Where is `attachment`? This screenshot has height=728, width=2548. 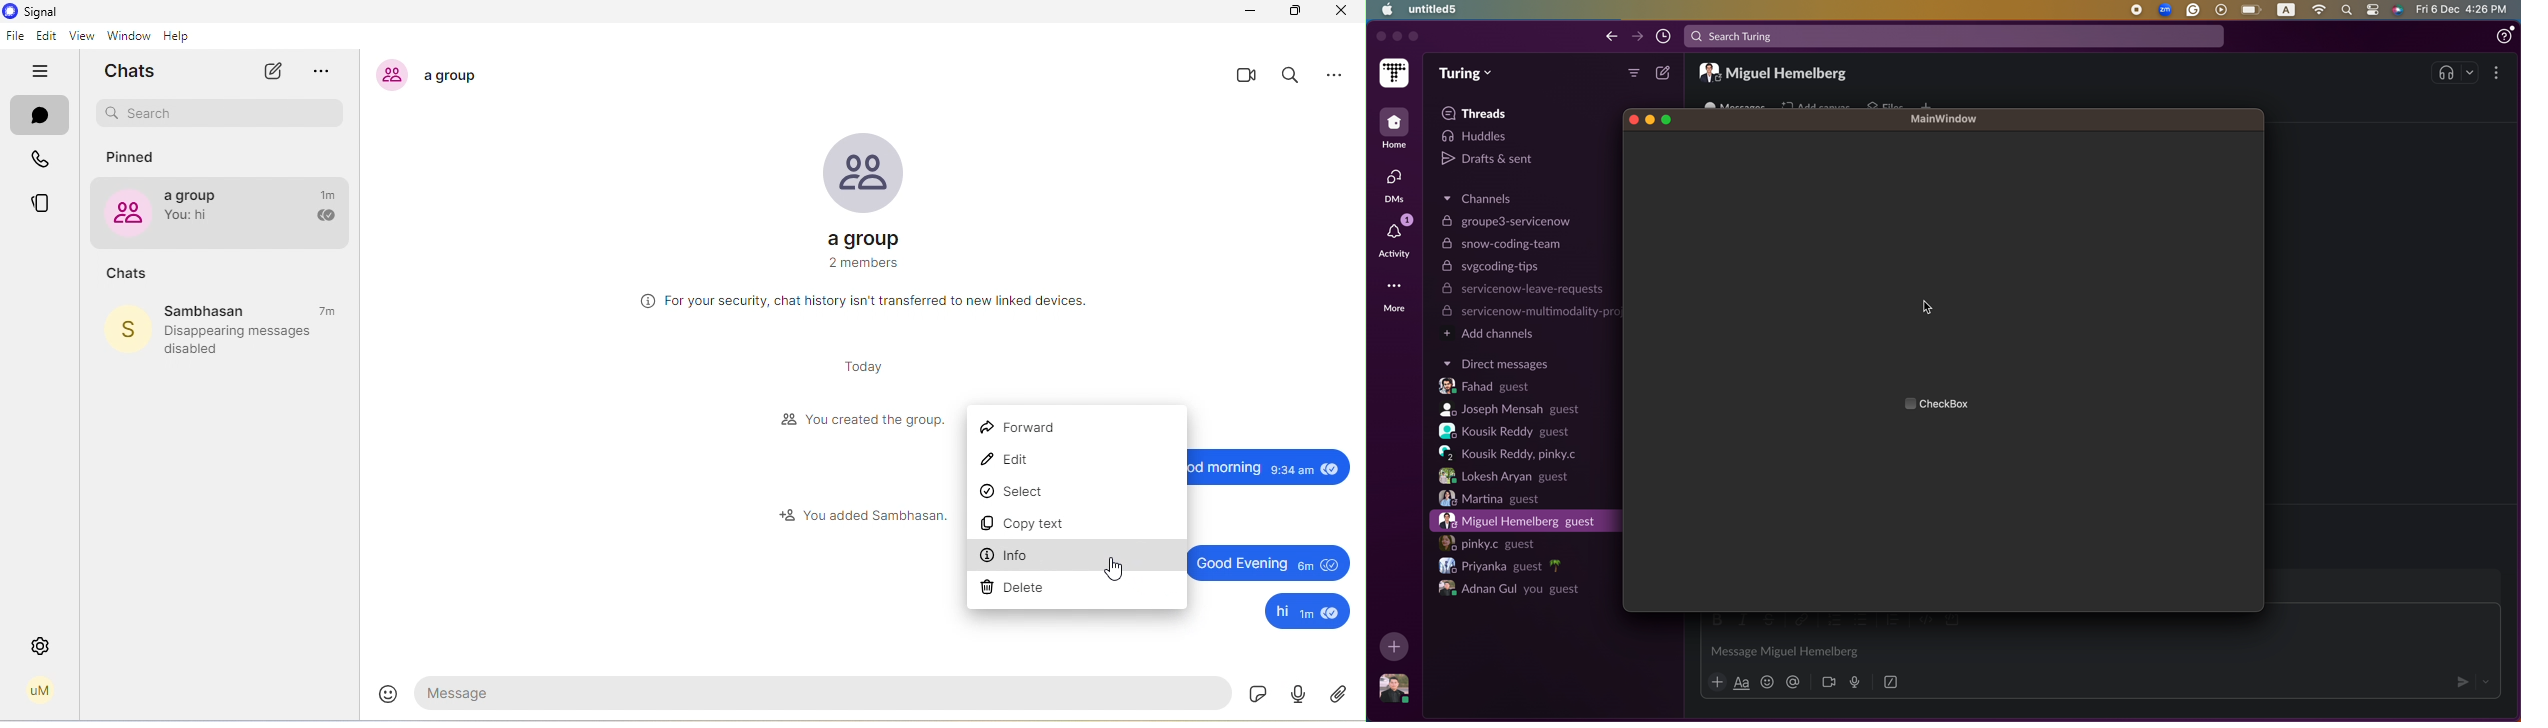
attachment is located at coordinates (1340, 693).